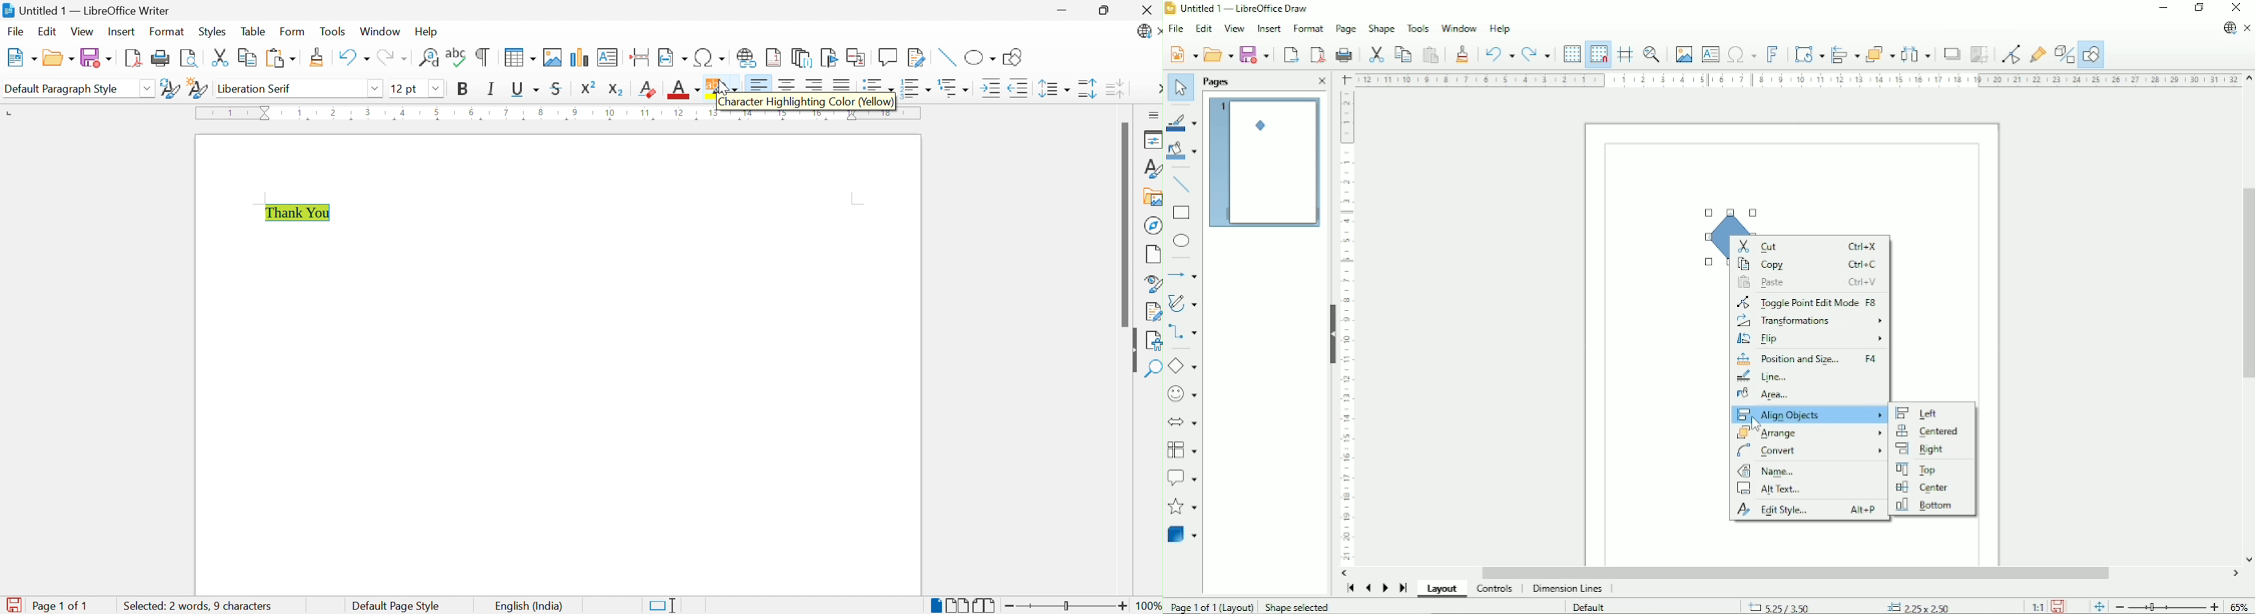 The height and width of the screenshot is (616, 2268). What do you see at coordinates (953, 88) in the screenshot?
I see `Select Outline Format` at bounding box center [953, 88].